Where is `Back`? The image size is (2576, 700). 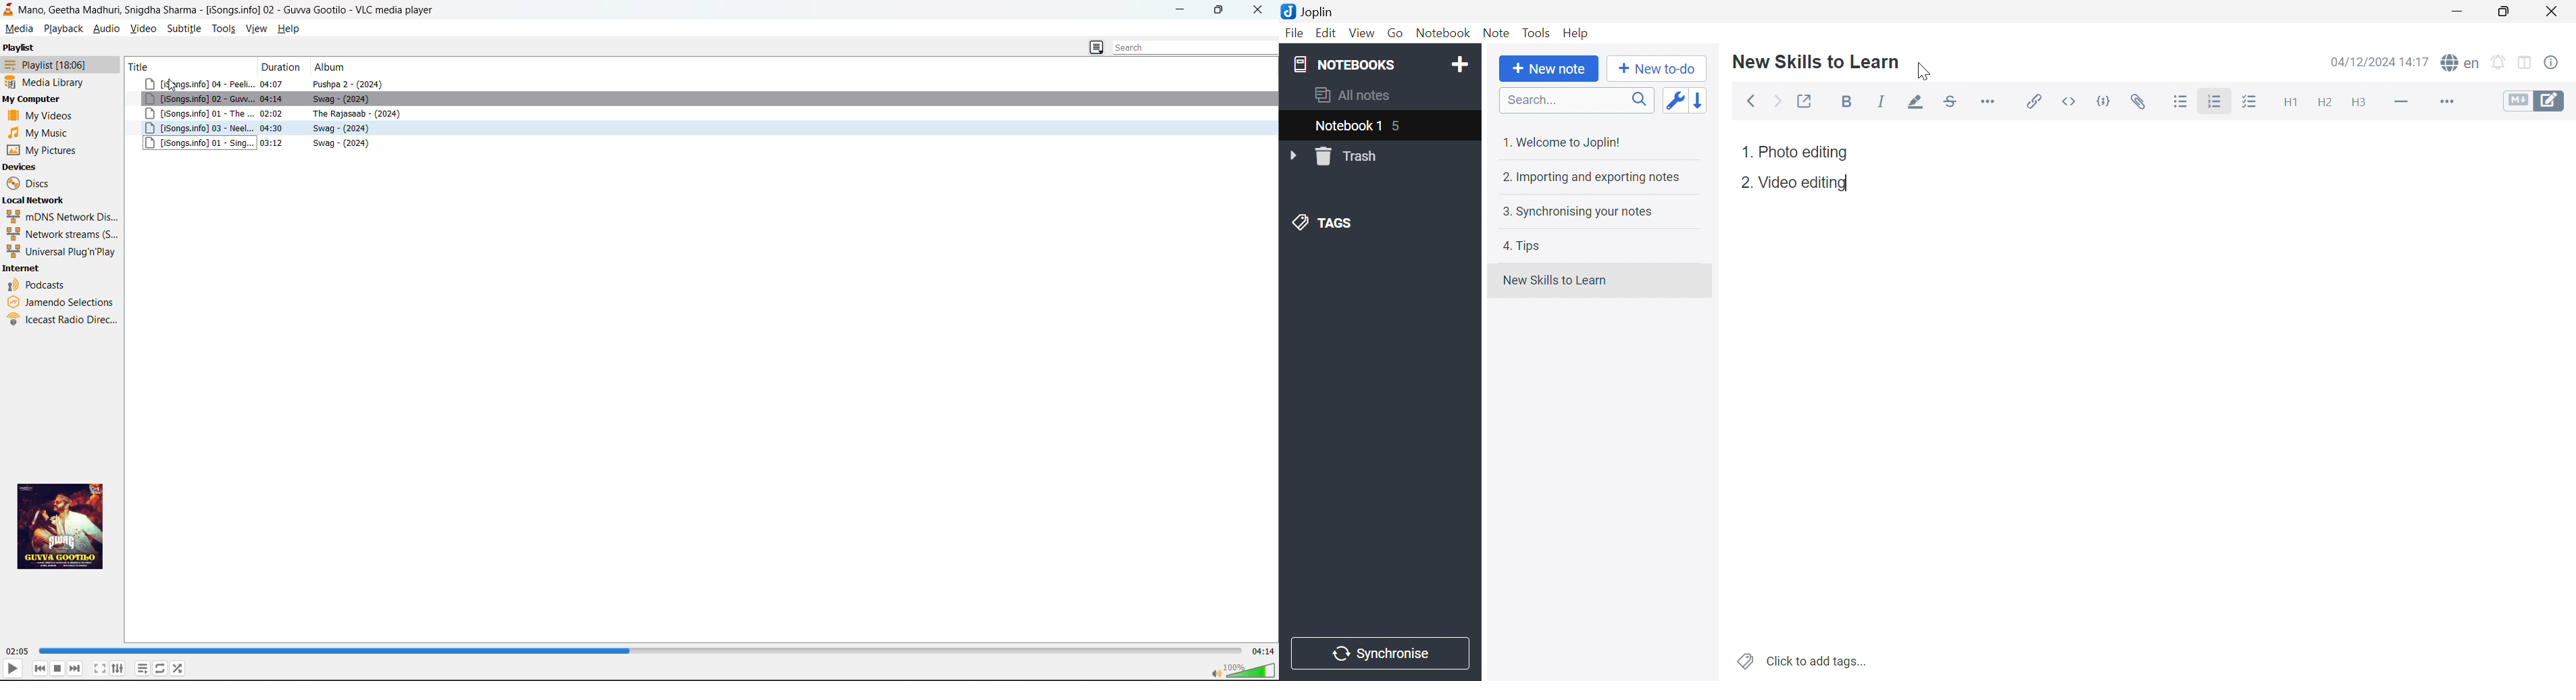 Back is located at coordinates (1751, 102).